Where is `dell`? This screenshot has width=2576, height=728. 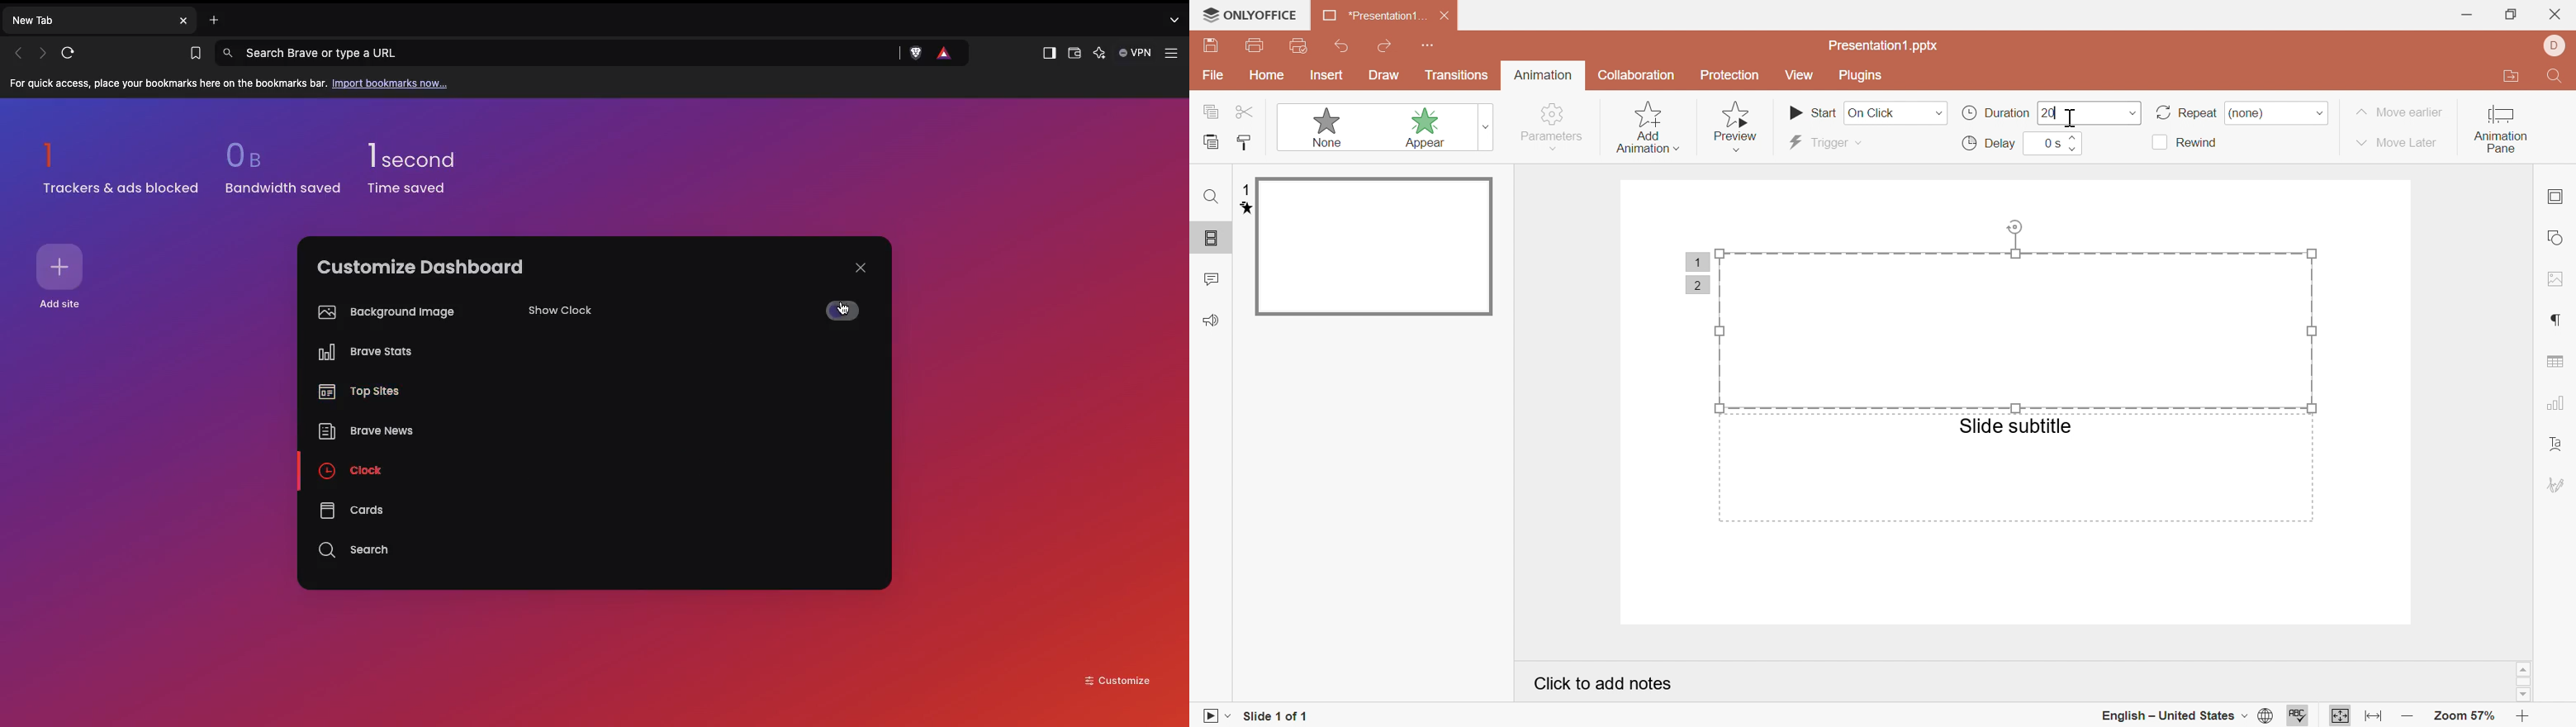 dell is located at coordinates (2556, 45).